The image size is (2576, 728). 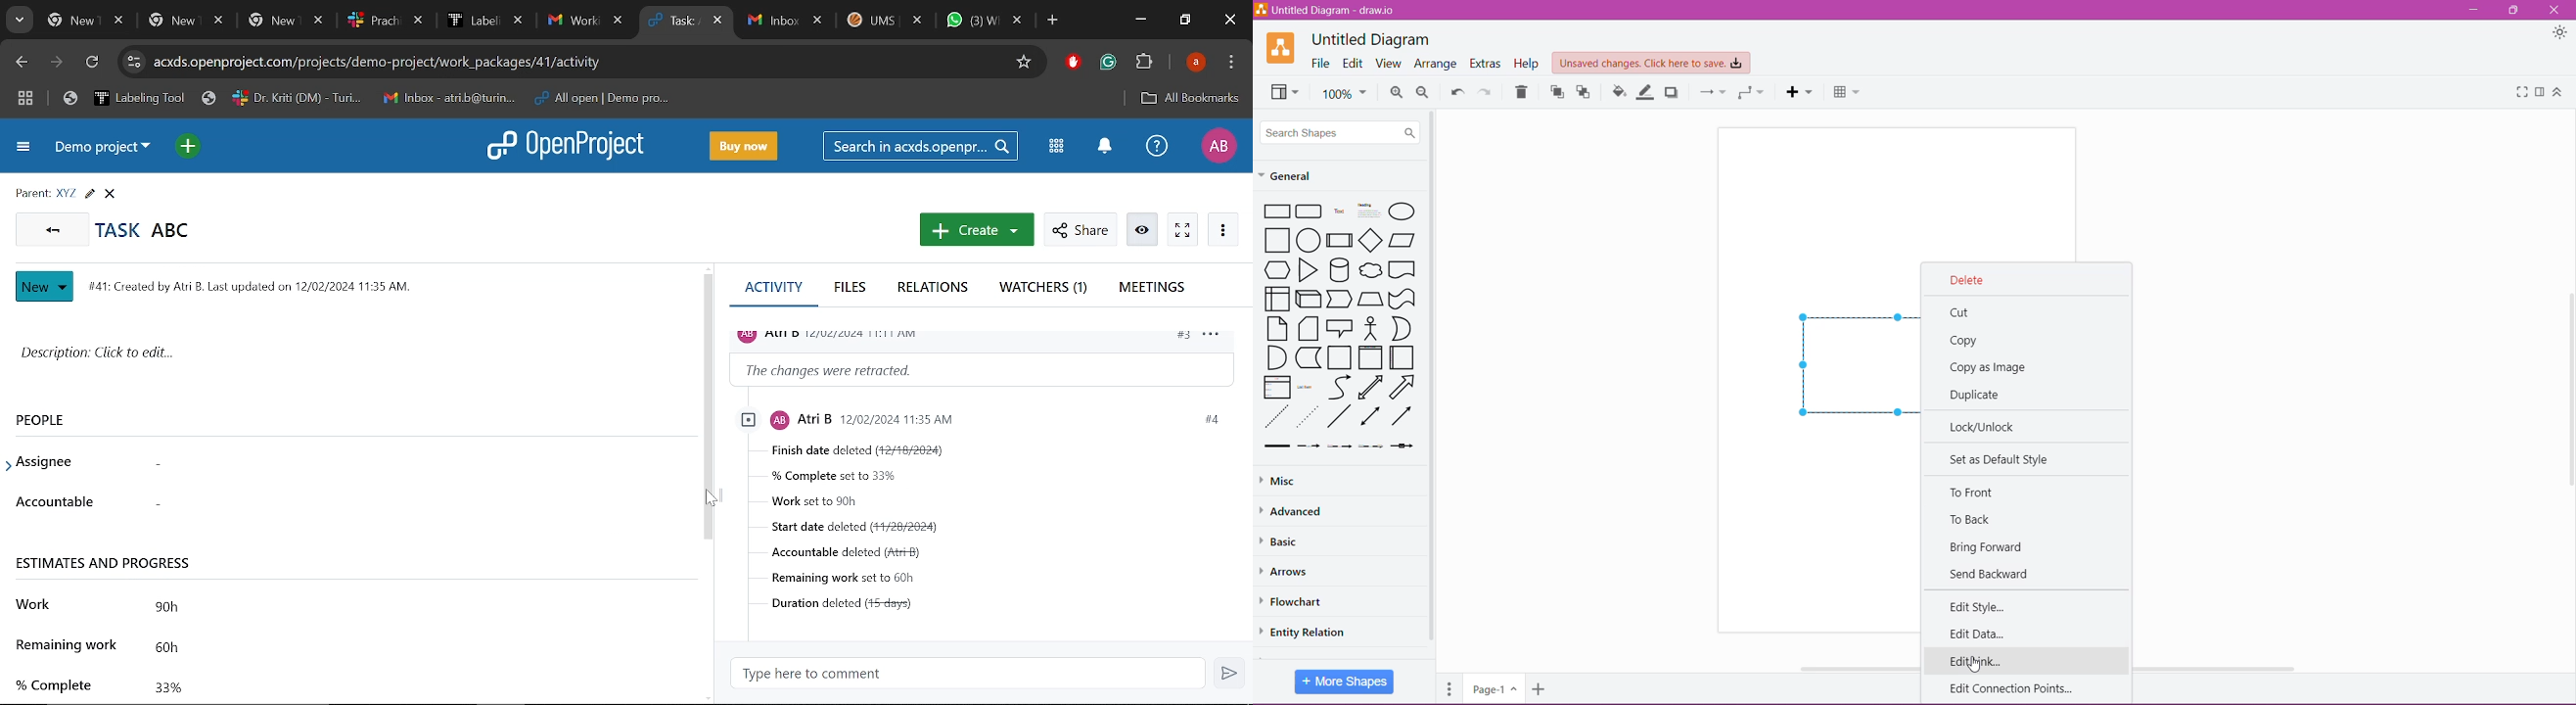 What do you see at coordinates (23, 63) in the screenshot?
I see `Previous page` at bounding box center [23, 63].